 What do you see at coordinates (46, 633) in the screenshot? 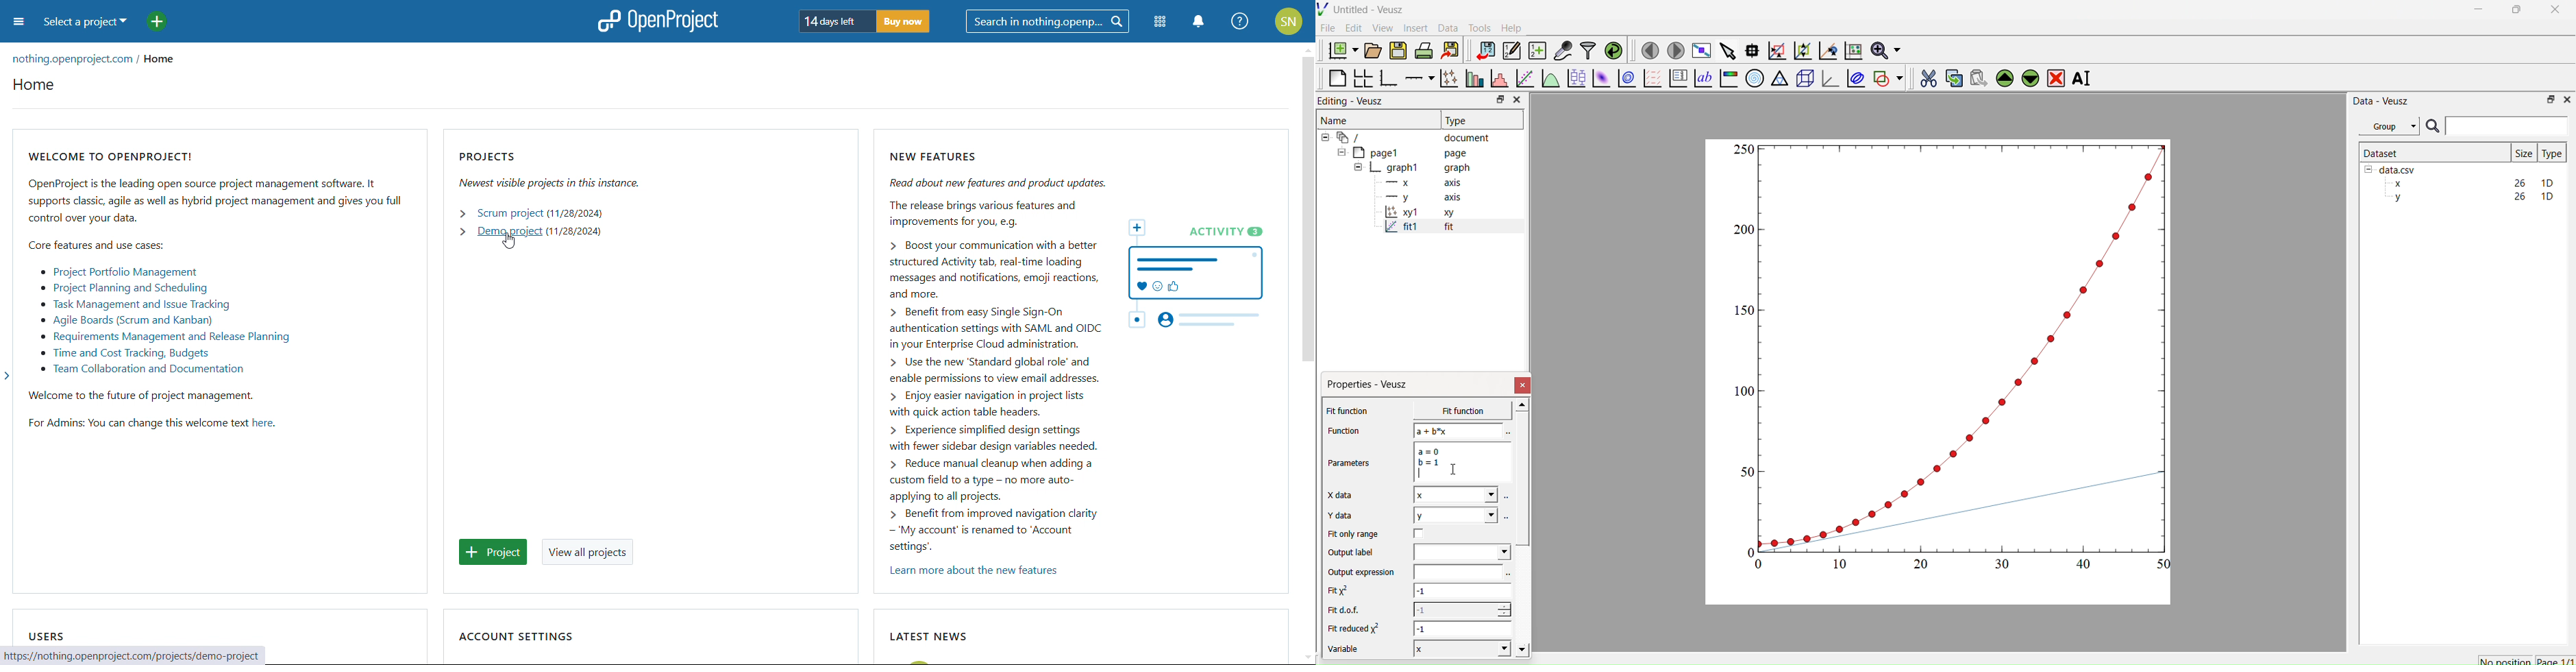
I see `USERS` at bounding box center [46, 633].